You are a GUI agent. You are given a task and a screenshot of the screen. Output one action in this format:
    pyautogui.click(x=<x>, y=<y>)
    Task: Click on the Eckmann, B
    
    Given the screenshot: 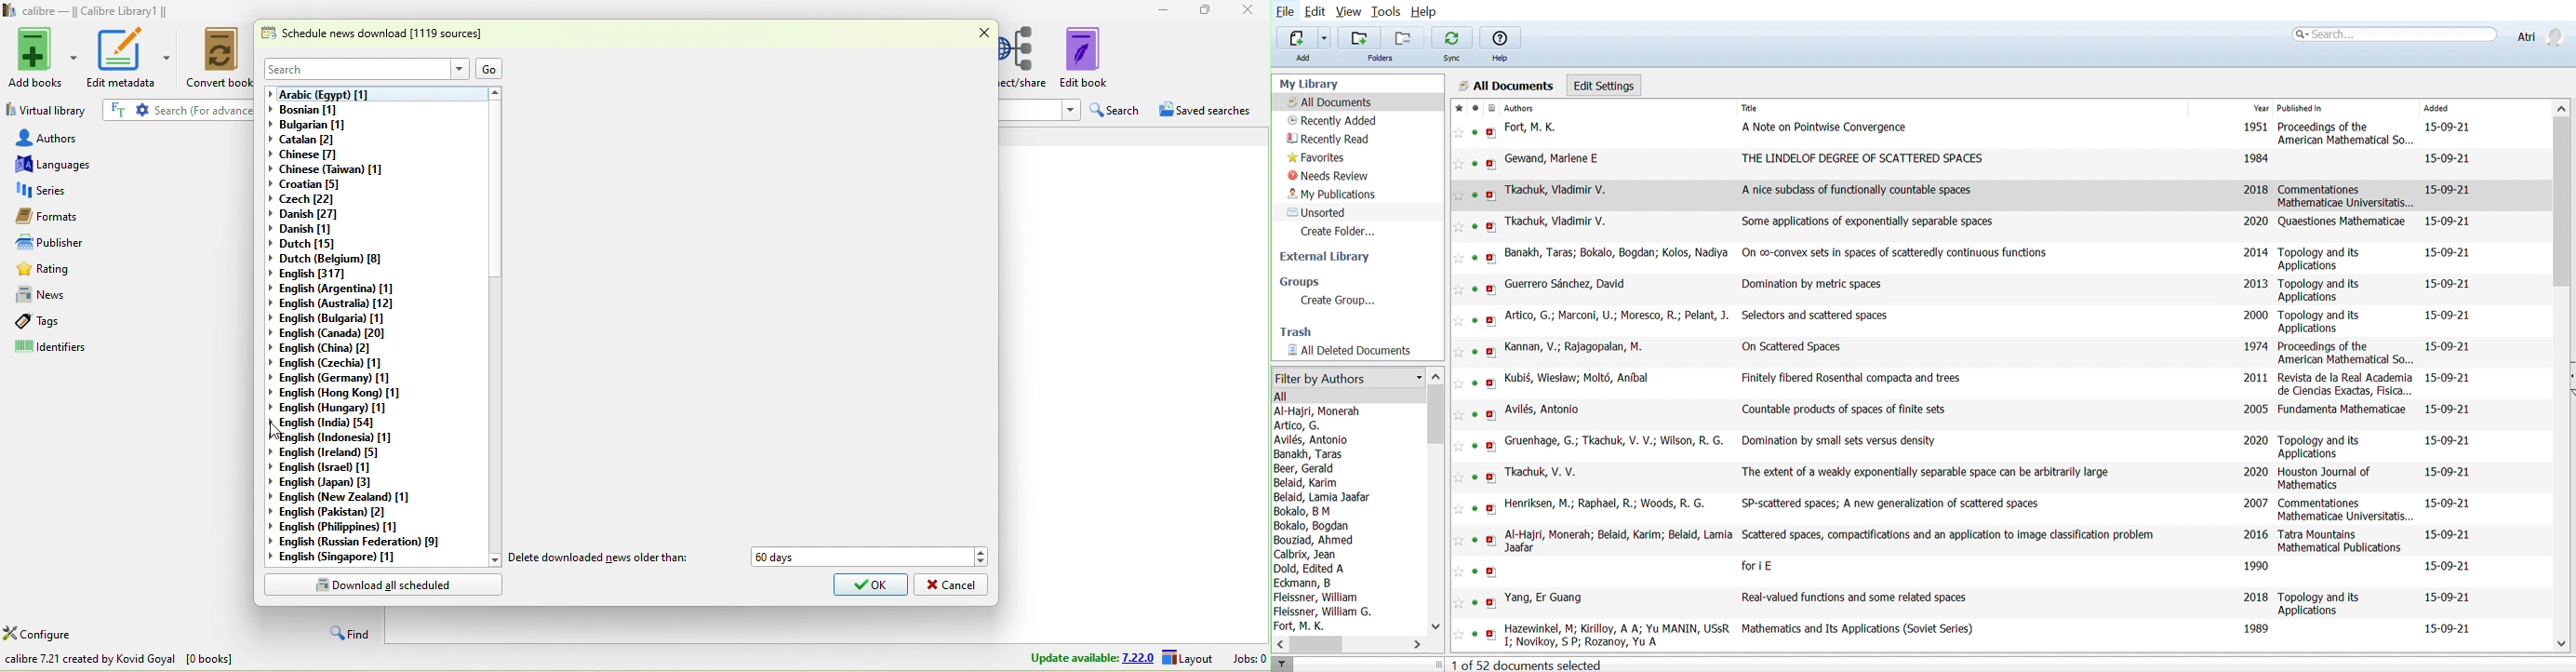 What is the action you would take?
    pyautogui.click(x=1303, y=583)
    